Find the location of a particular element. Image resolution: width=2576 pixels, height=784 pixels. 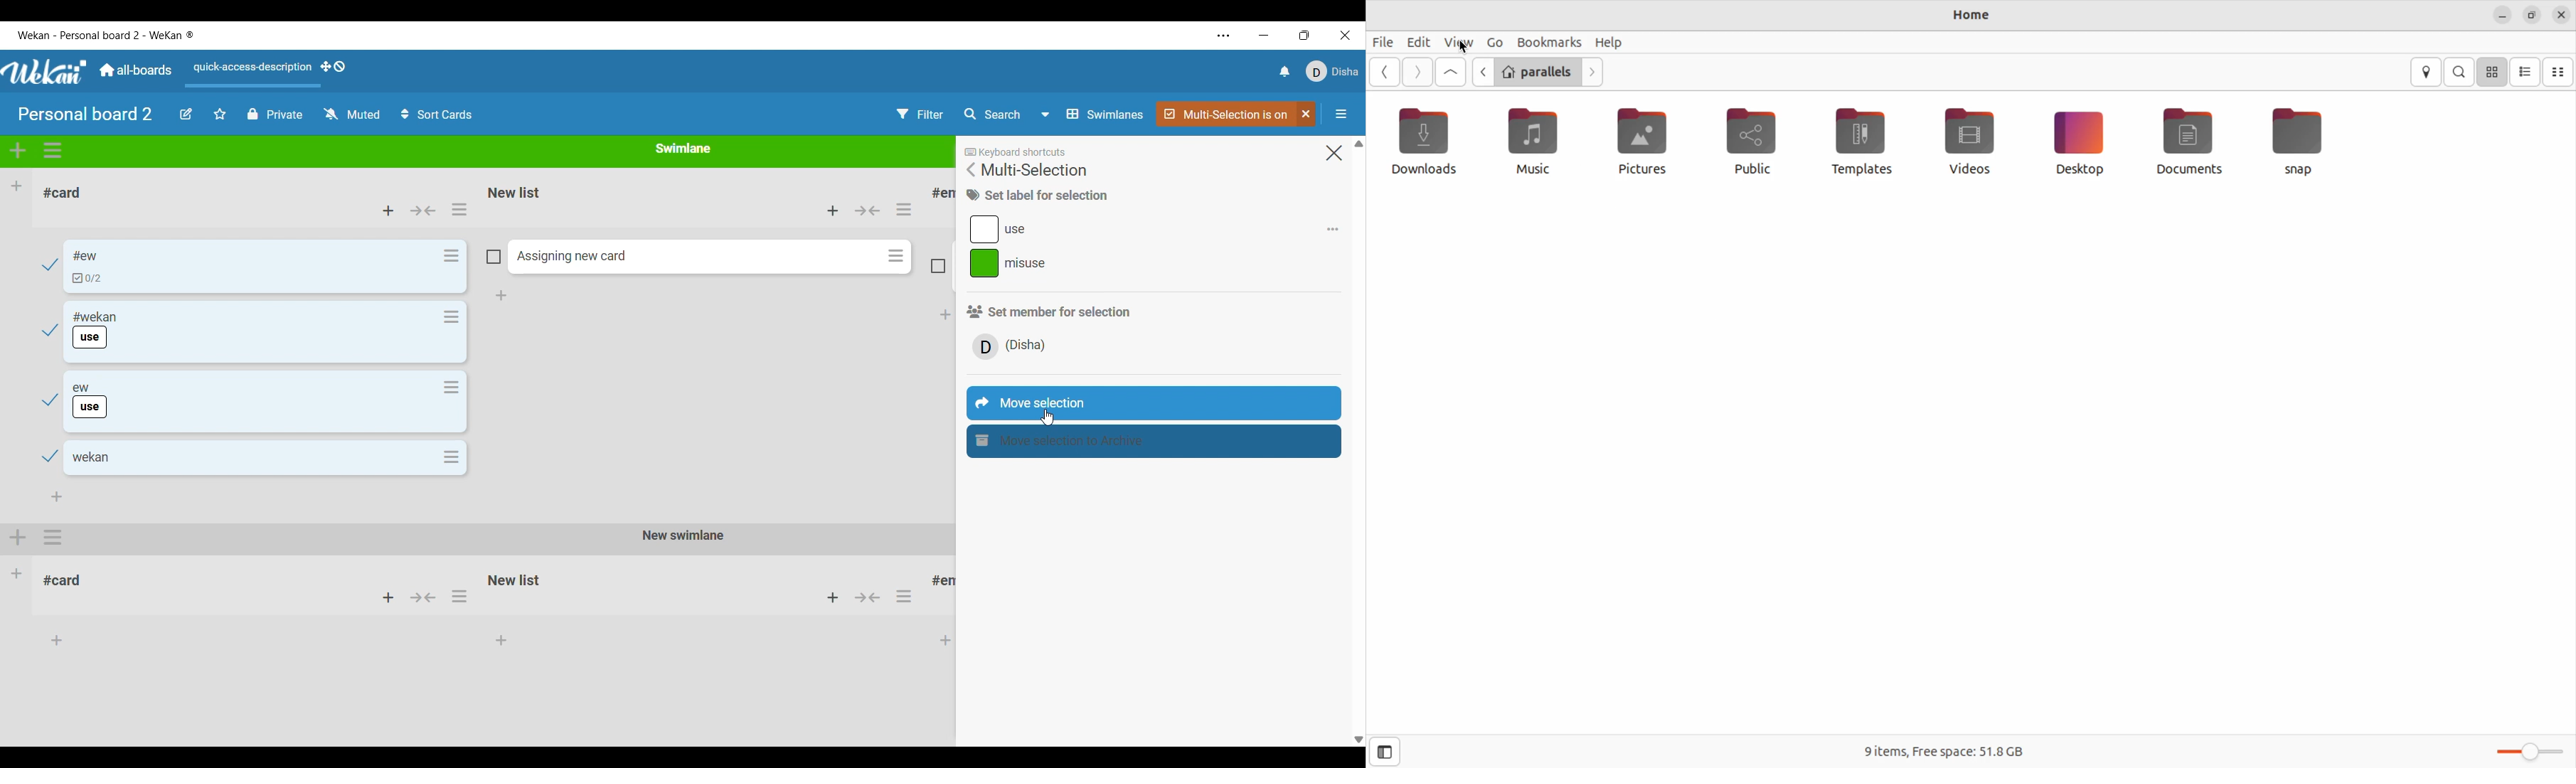

Title of current section is located at coordinates (1037, 195).